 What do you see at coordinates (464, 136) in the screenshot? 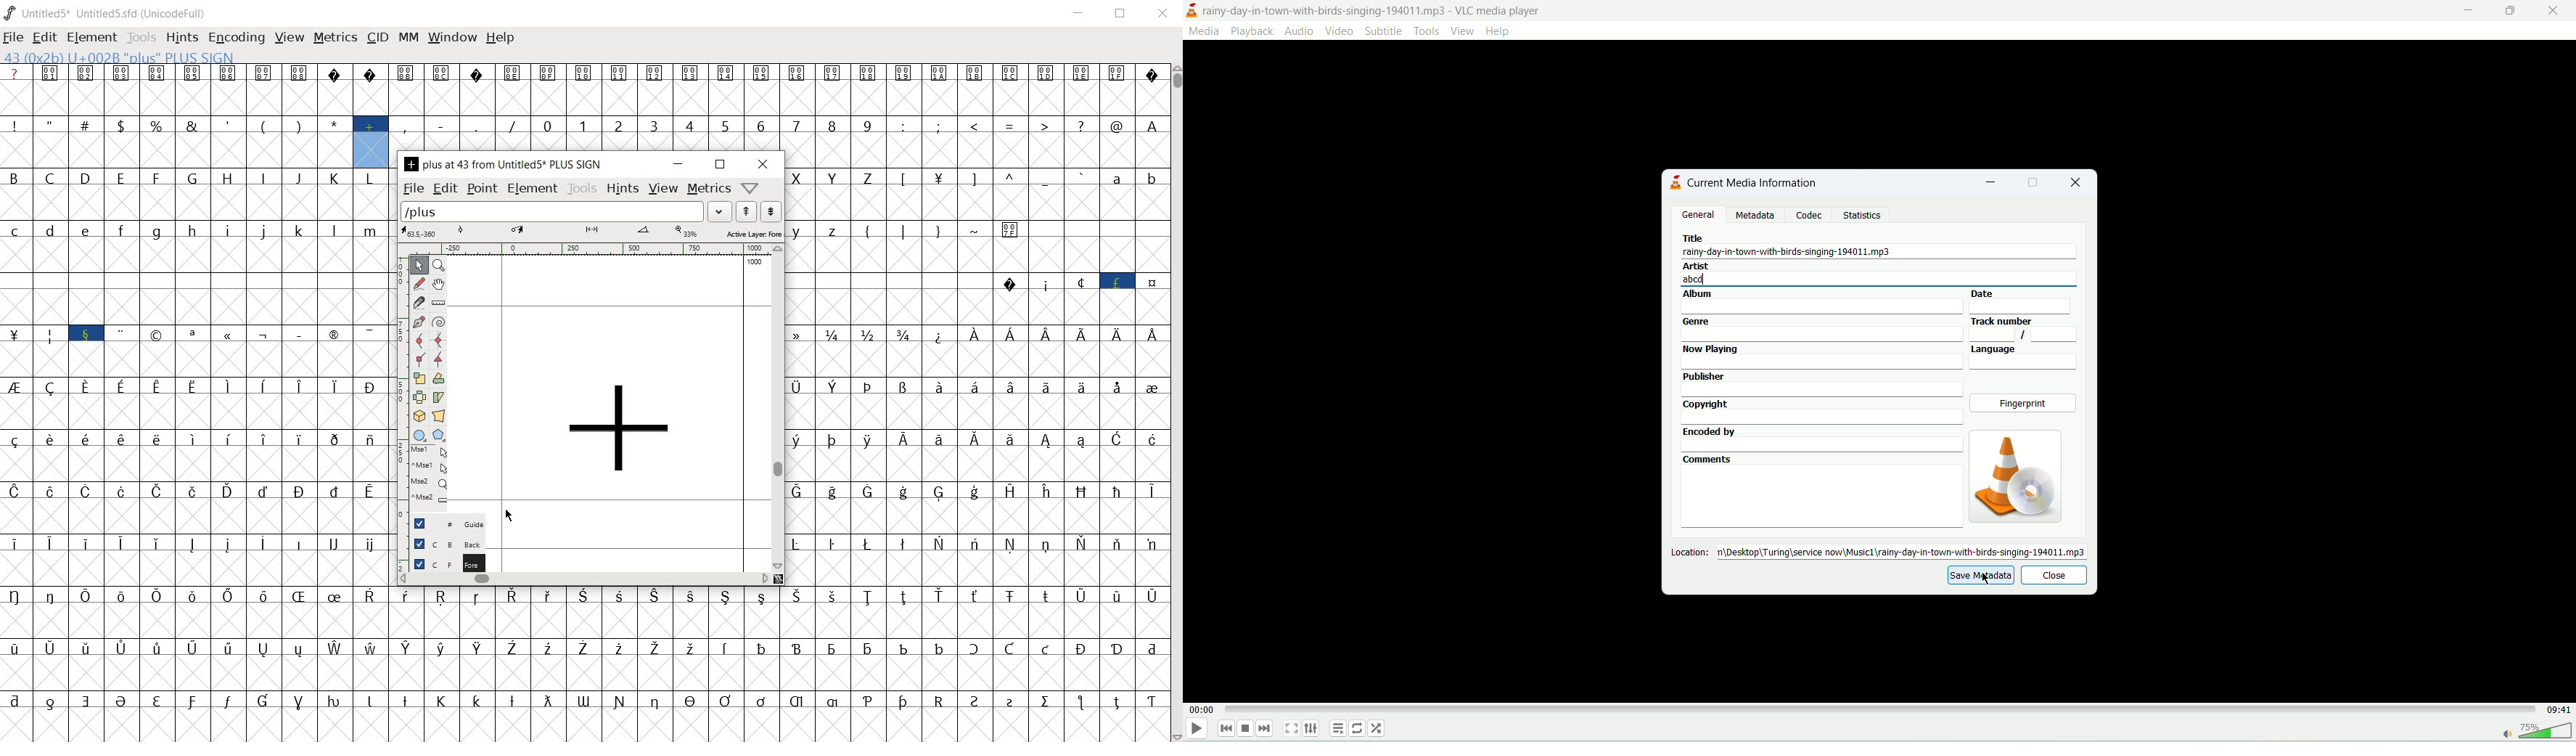
I see `special characters` at bounding box center [464, 136].